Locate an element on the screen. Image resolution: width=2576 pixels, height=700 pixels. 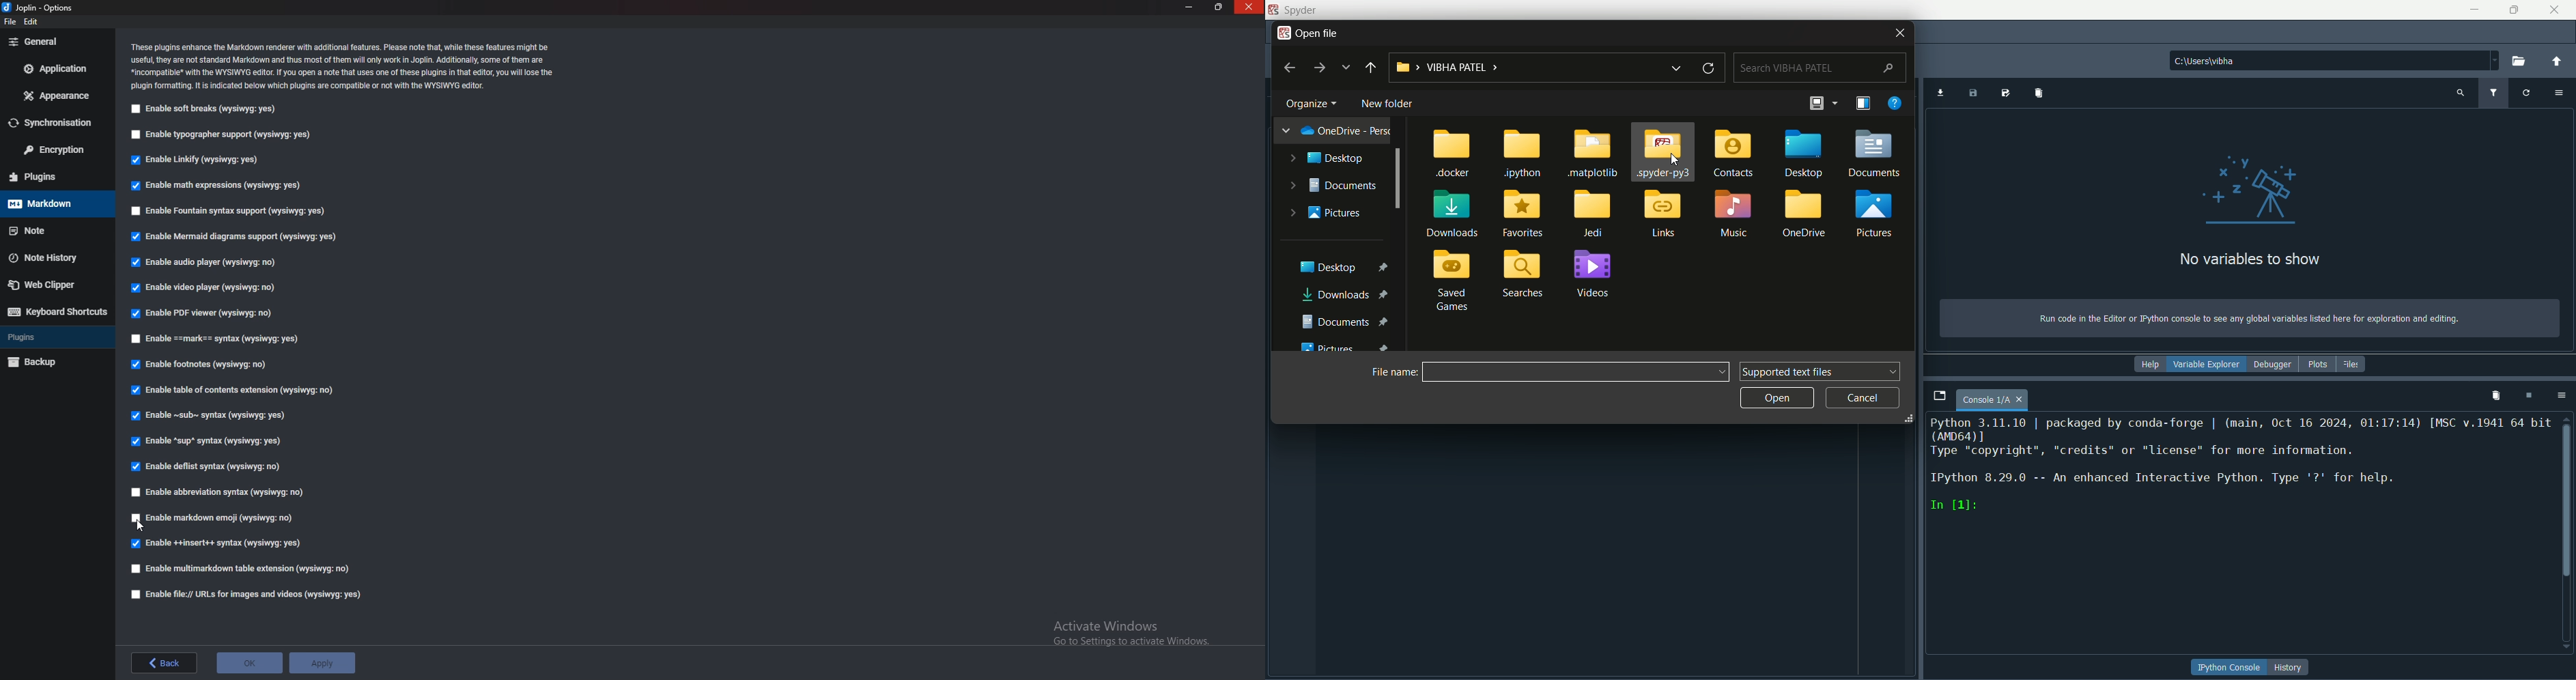
Enable soft breaks is located at coordinates (206, 110).